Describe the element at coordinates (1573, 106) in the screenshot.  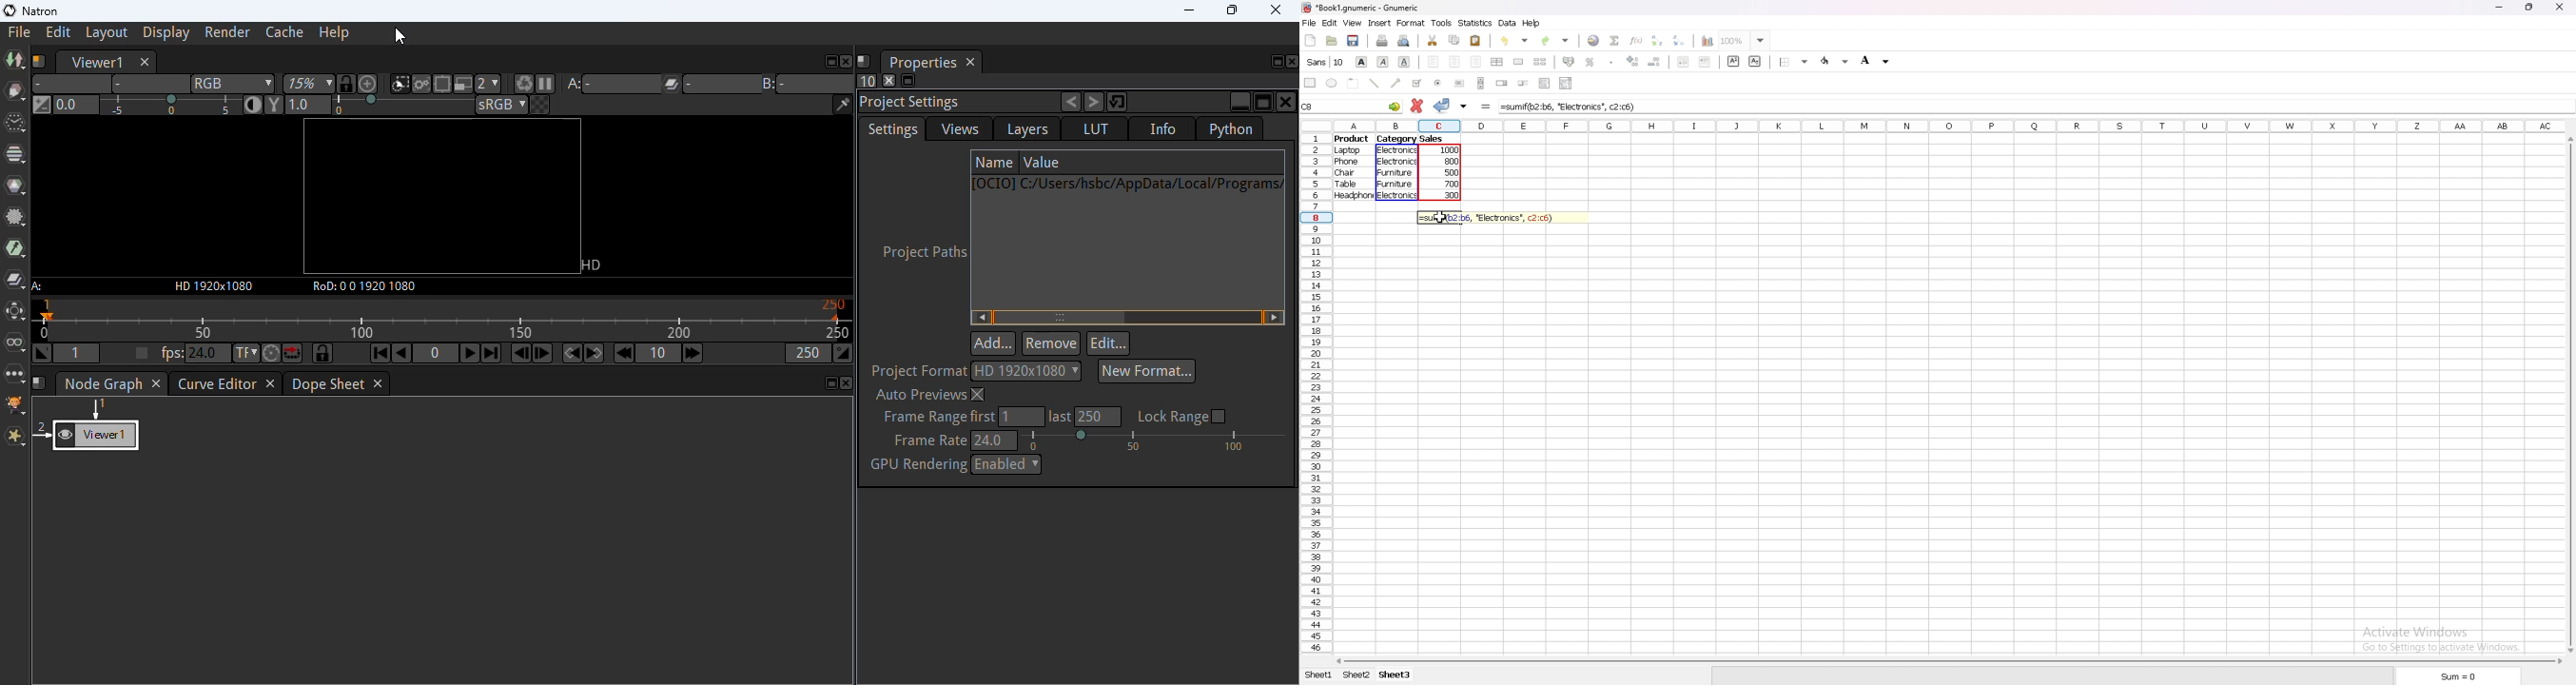
I see `formula` at that location.